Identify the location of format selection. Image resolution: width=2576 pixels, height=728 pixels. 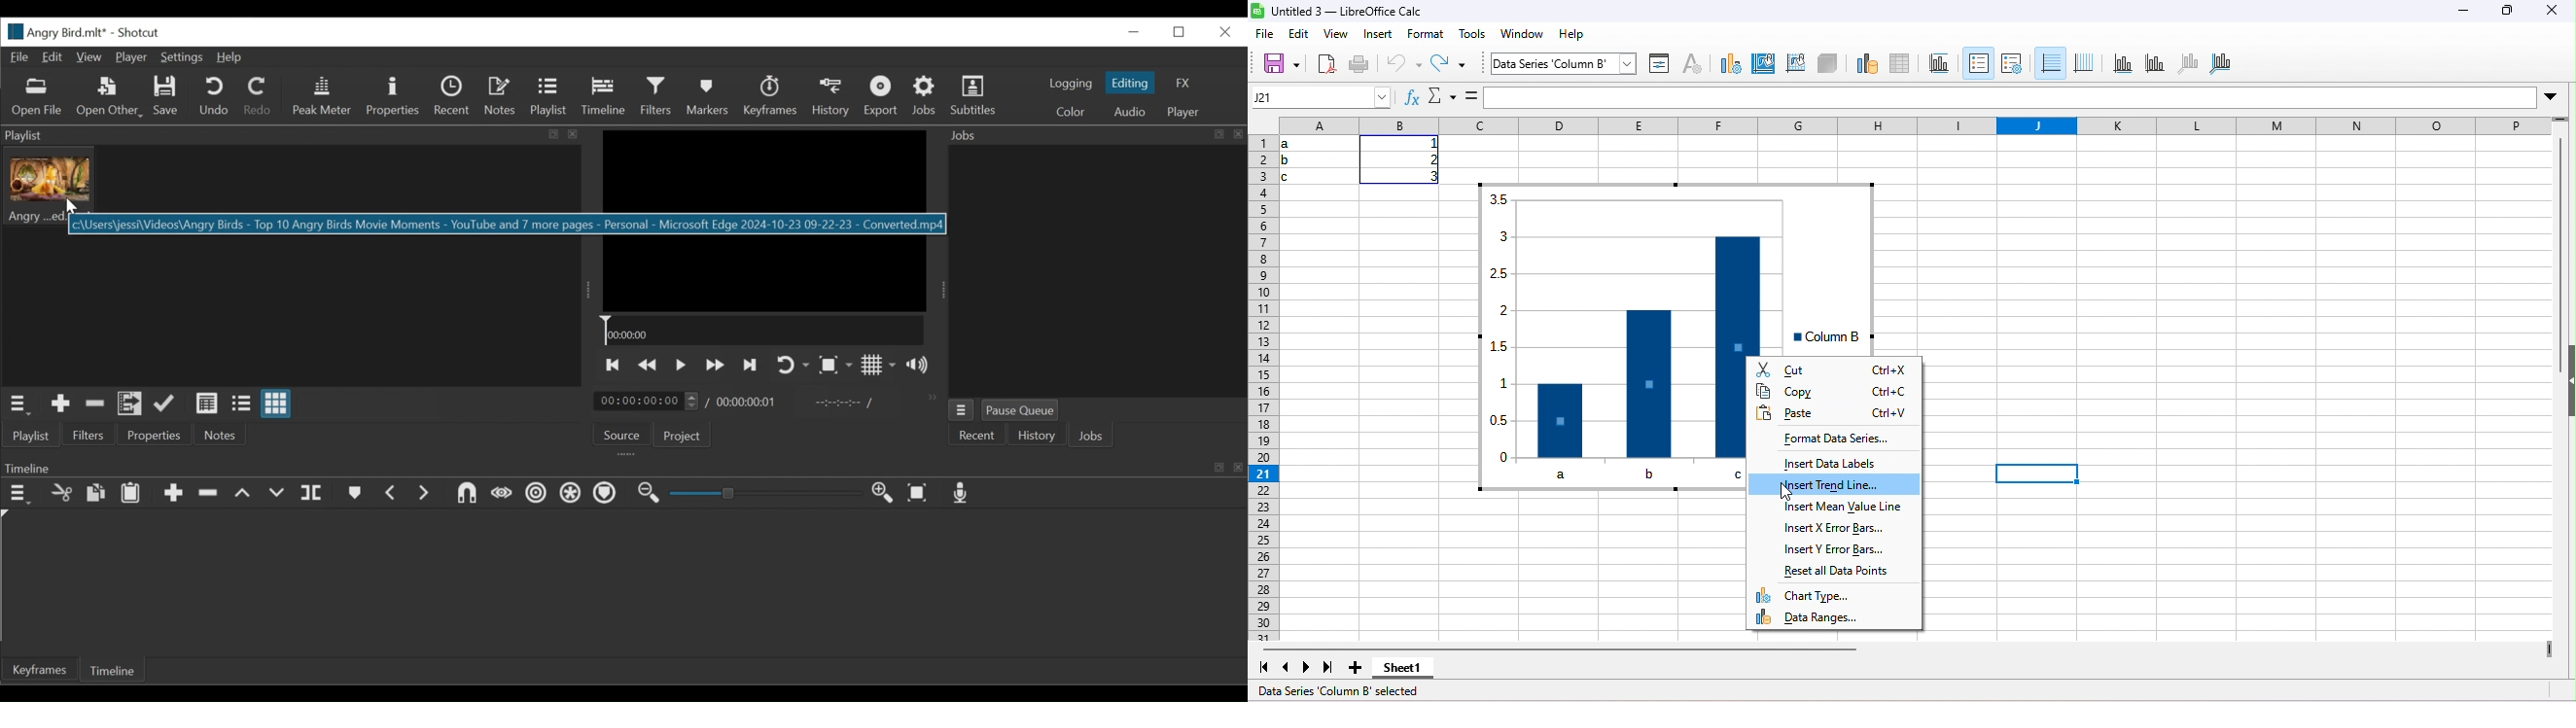
(1660, 64).